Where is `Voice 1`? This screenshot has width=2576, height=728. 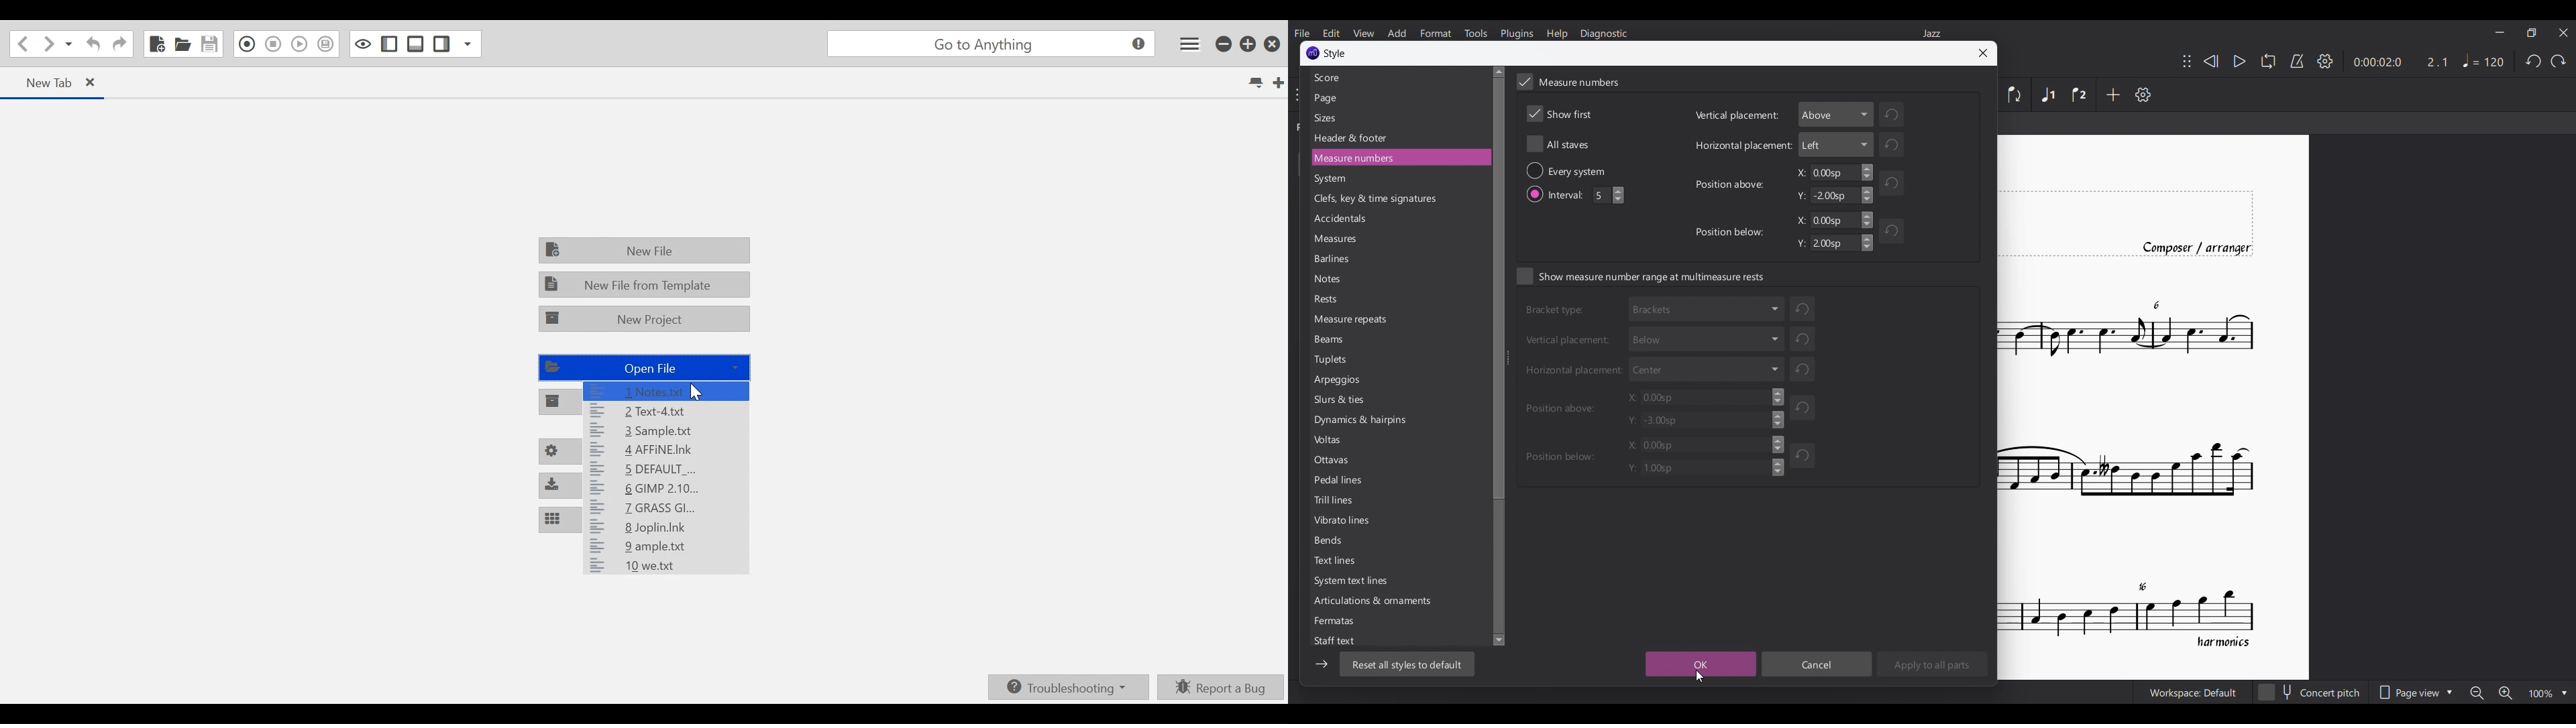
Voice 1 is located at coordinates (2047, 94).